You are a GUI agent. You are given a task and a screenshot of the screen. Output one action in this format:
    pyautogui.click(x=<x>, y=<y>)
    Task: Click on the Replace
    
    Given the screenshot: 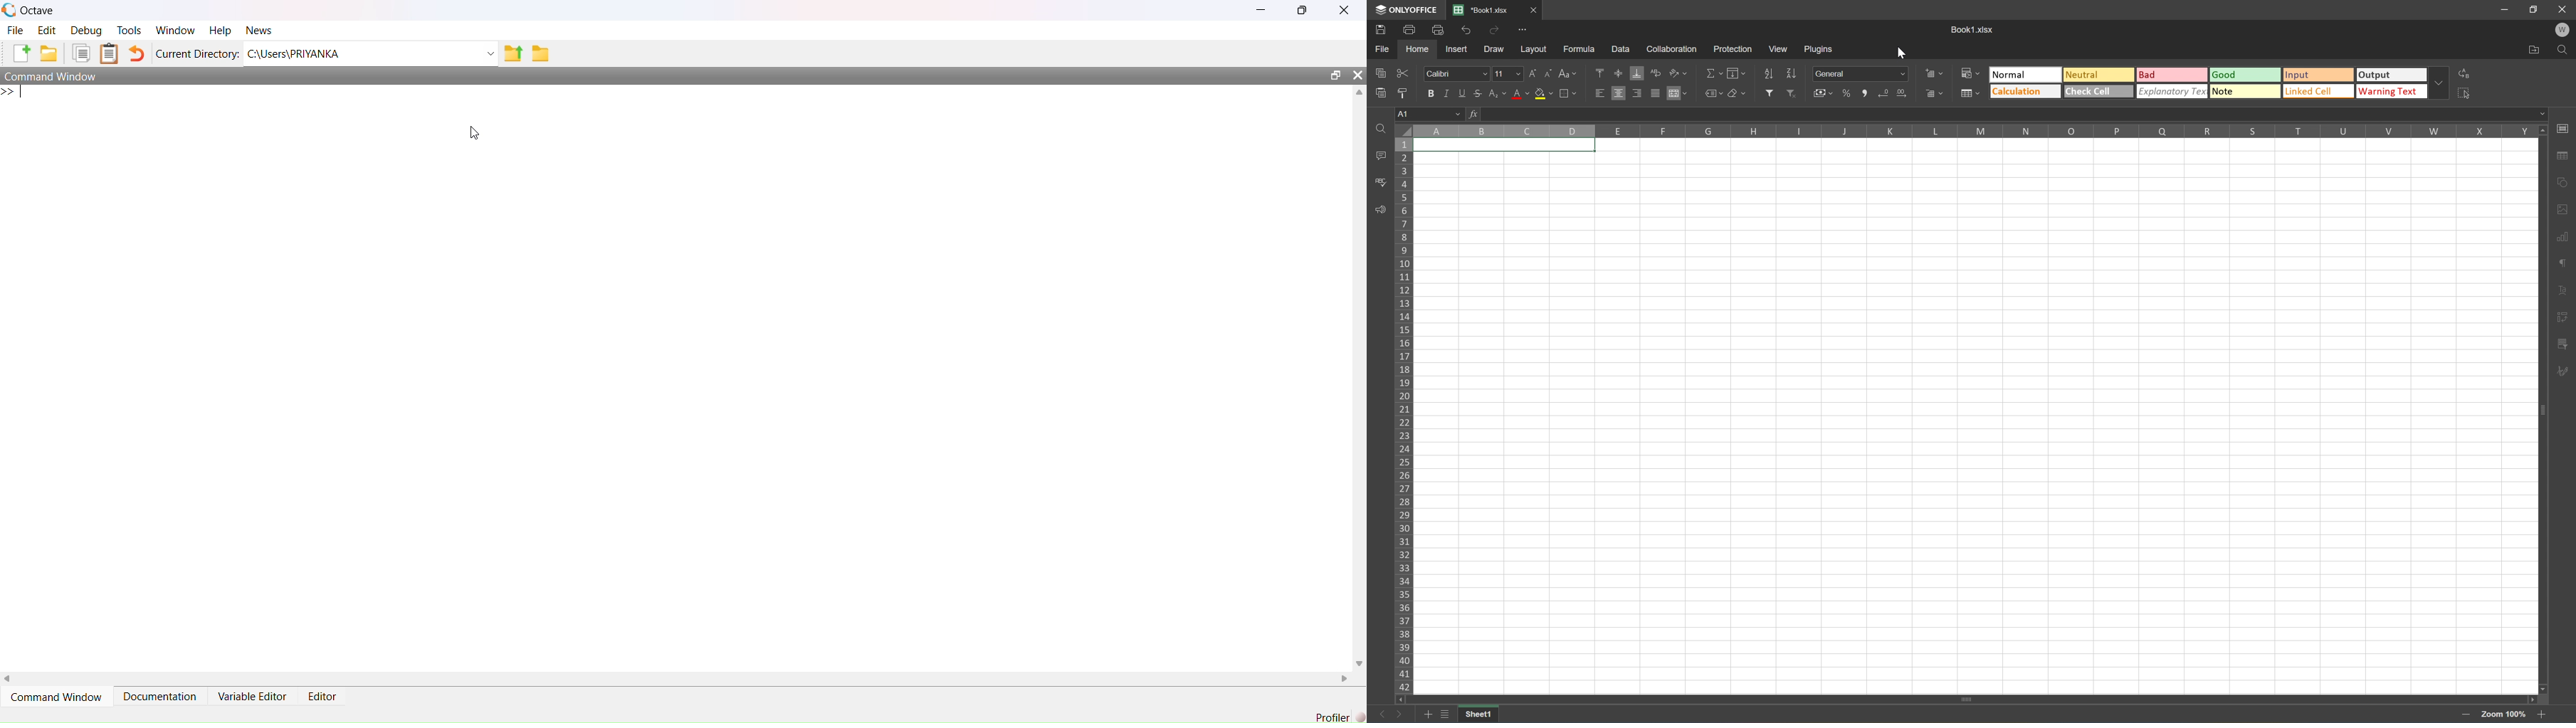 What is the action you would take?
    pyautogui.click(x=2468, y=74)
    